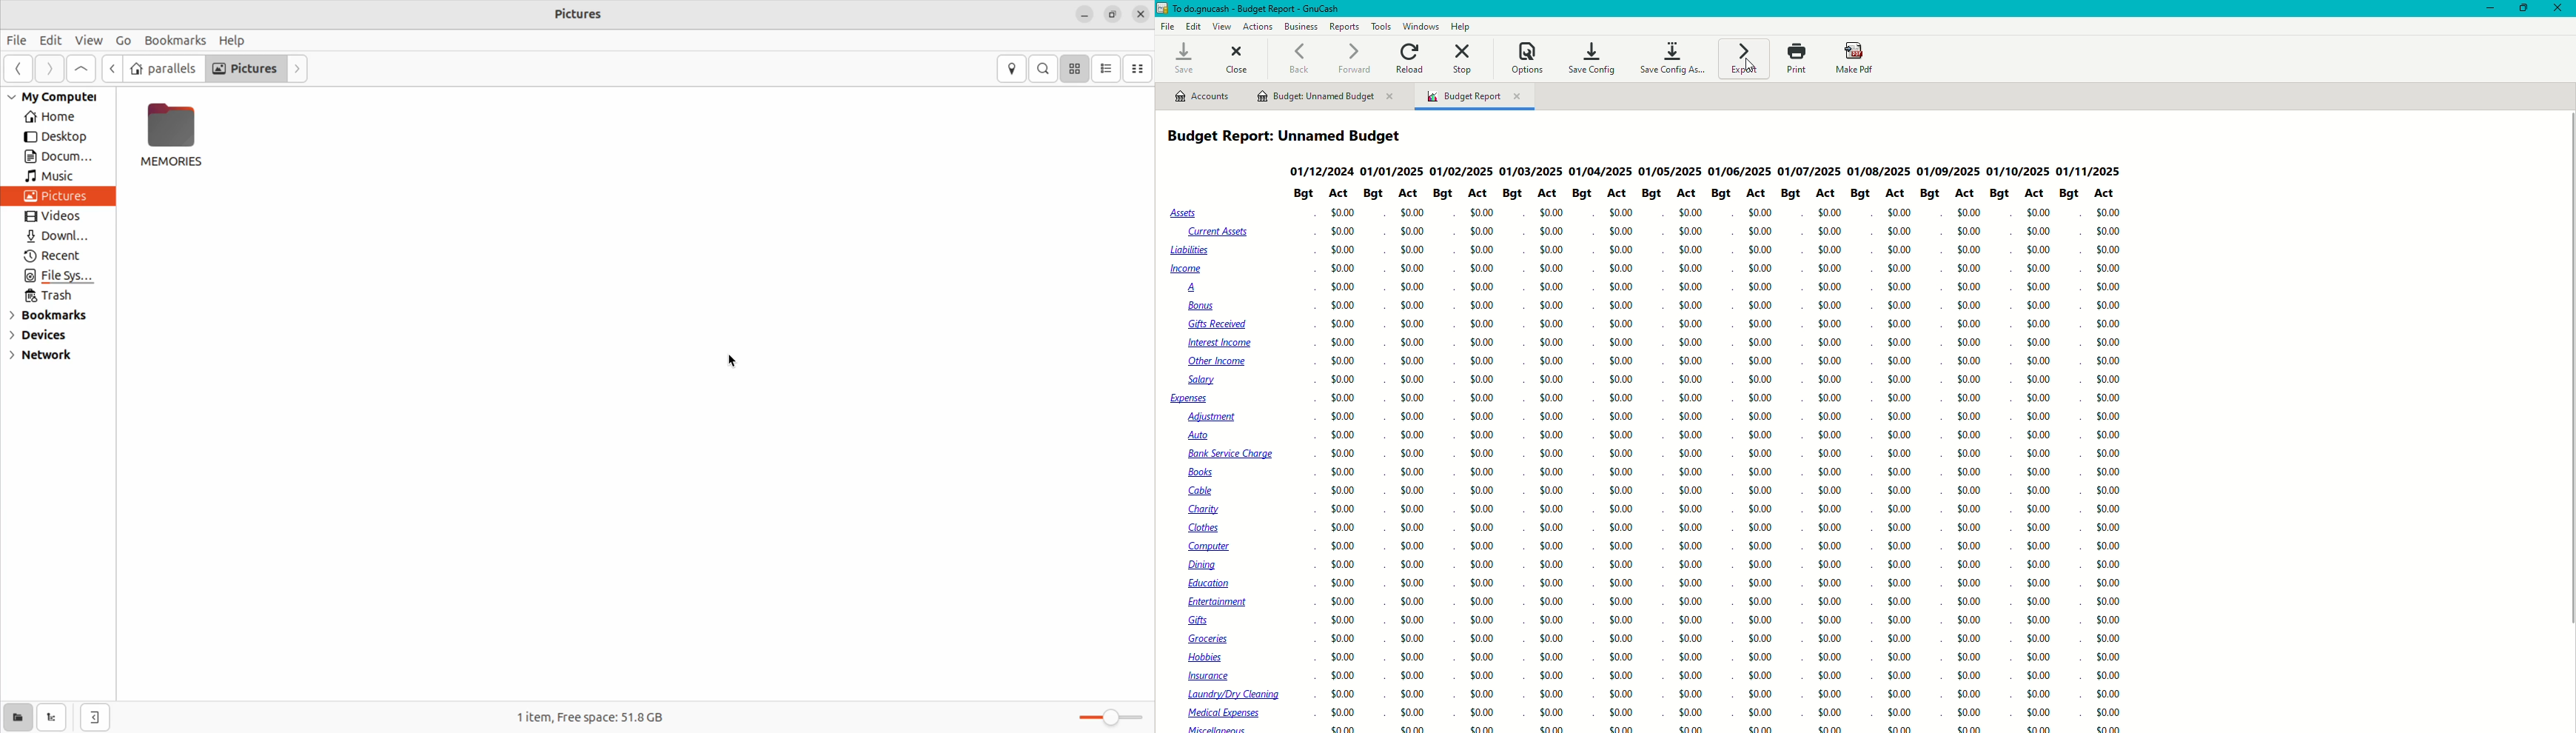 The height and width of the screenshot is (756, 2576). I want to click on $0.00, so click(1762, 525).